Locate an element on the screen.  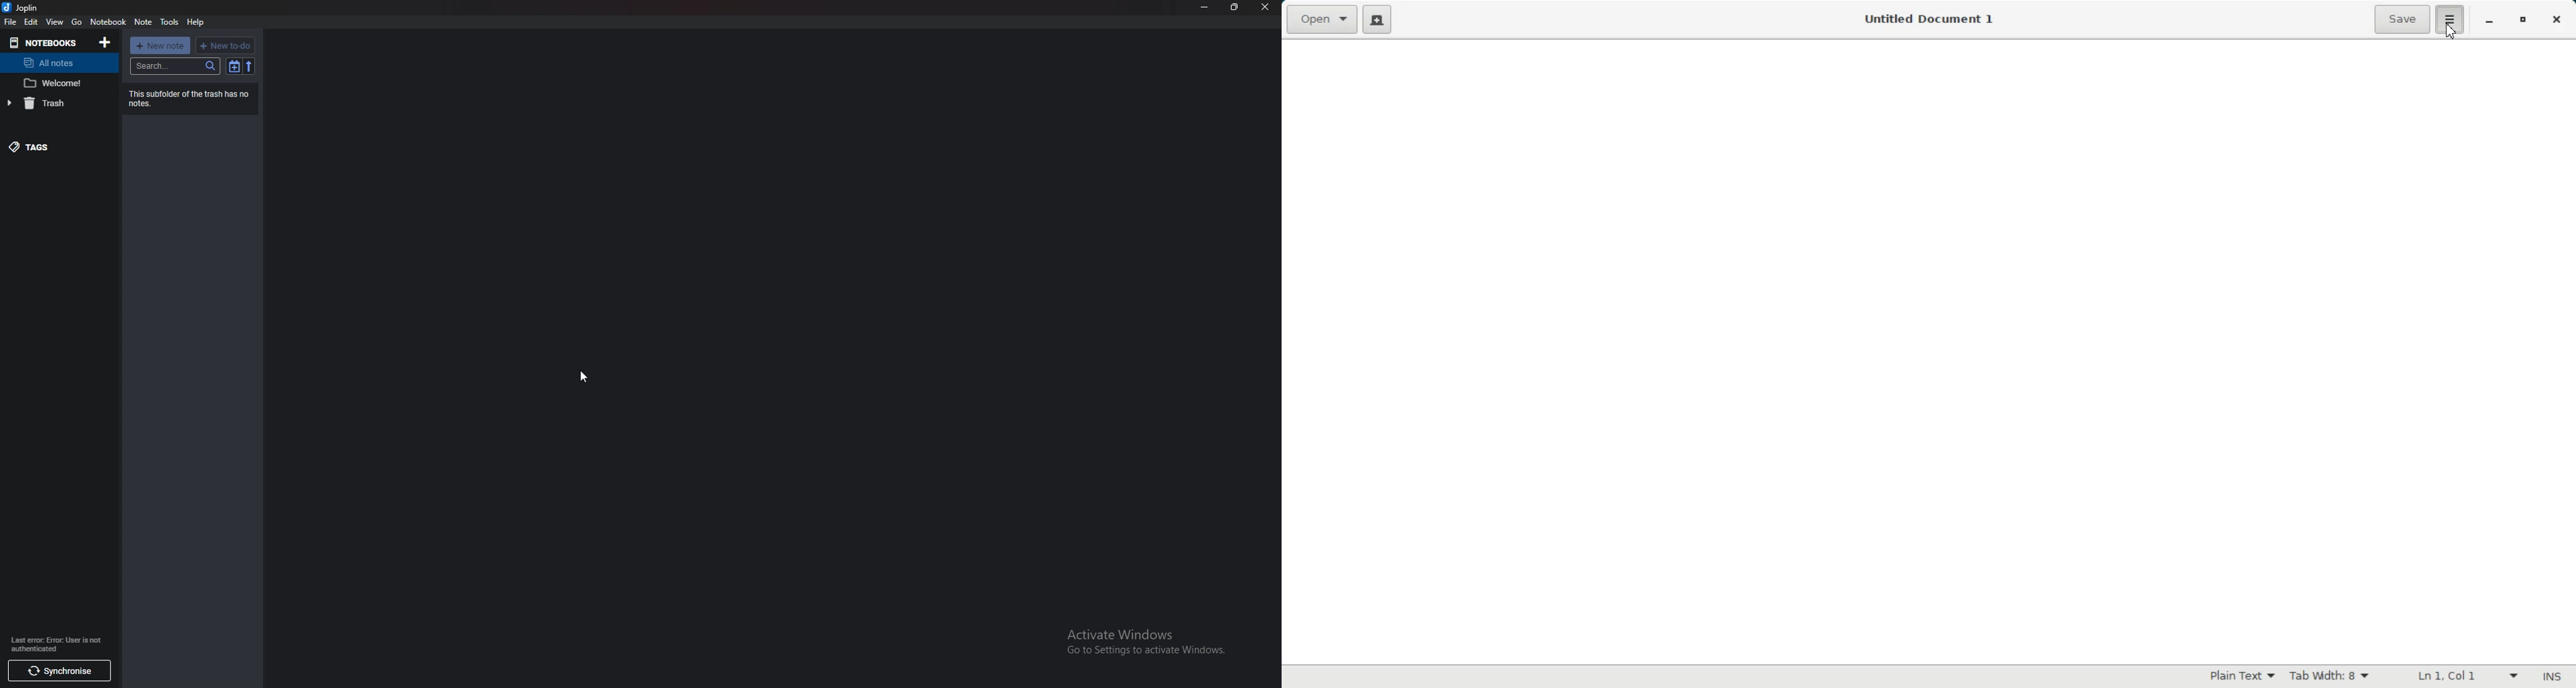
settings is located at coordinates (2449, 20).